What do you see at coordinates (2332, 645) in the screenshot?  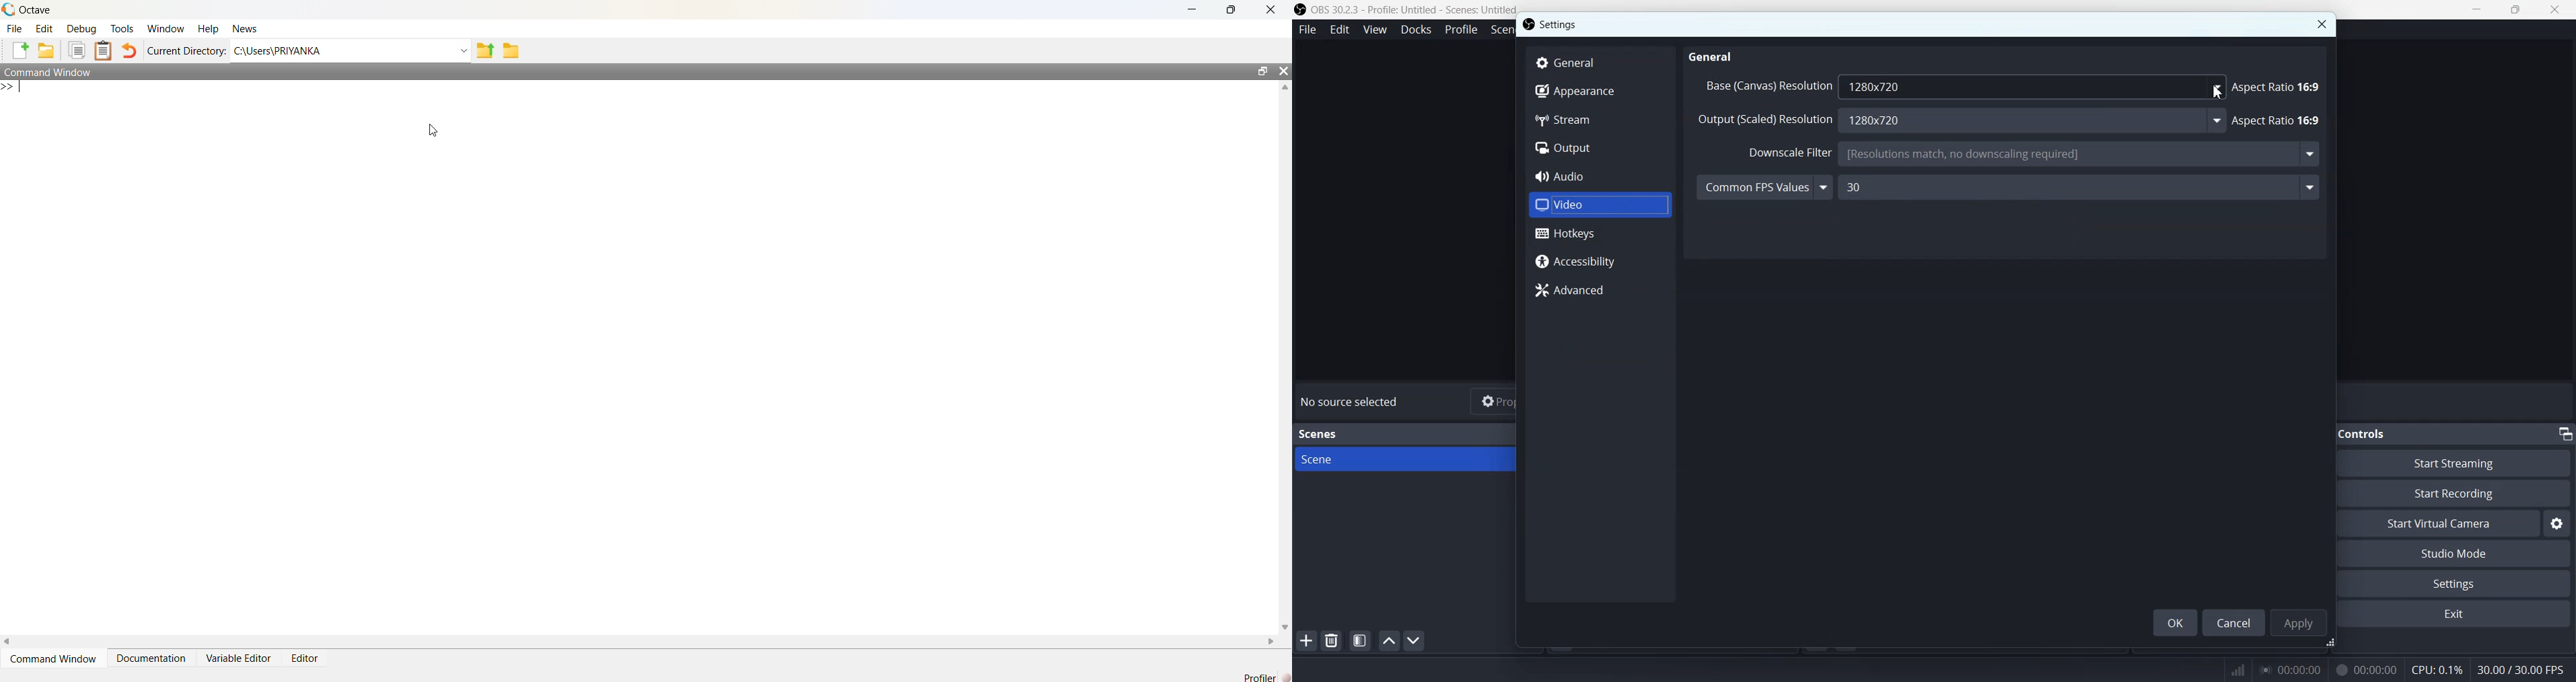 I see `Window adjuster` at bounding box center [2332, 645].